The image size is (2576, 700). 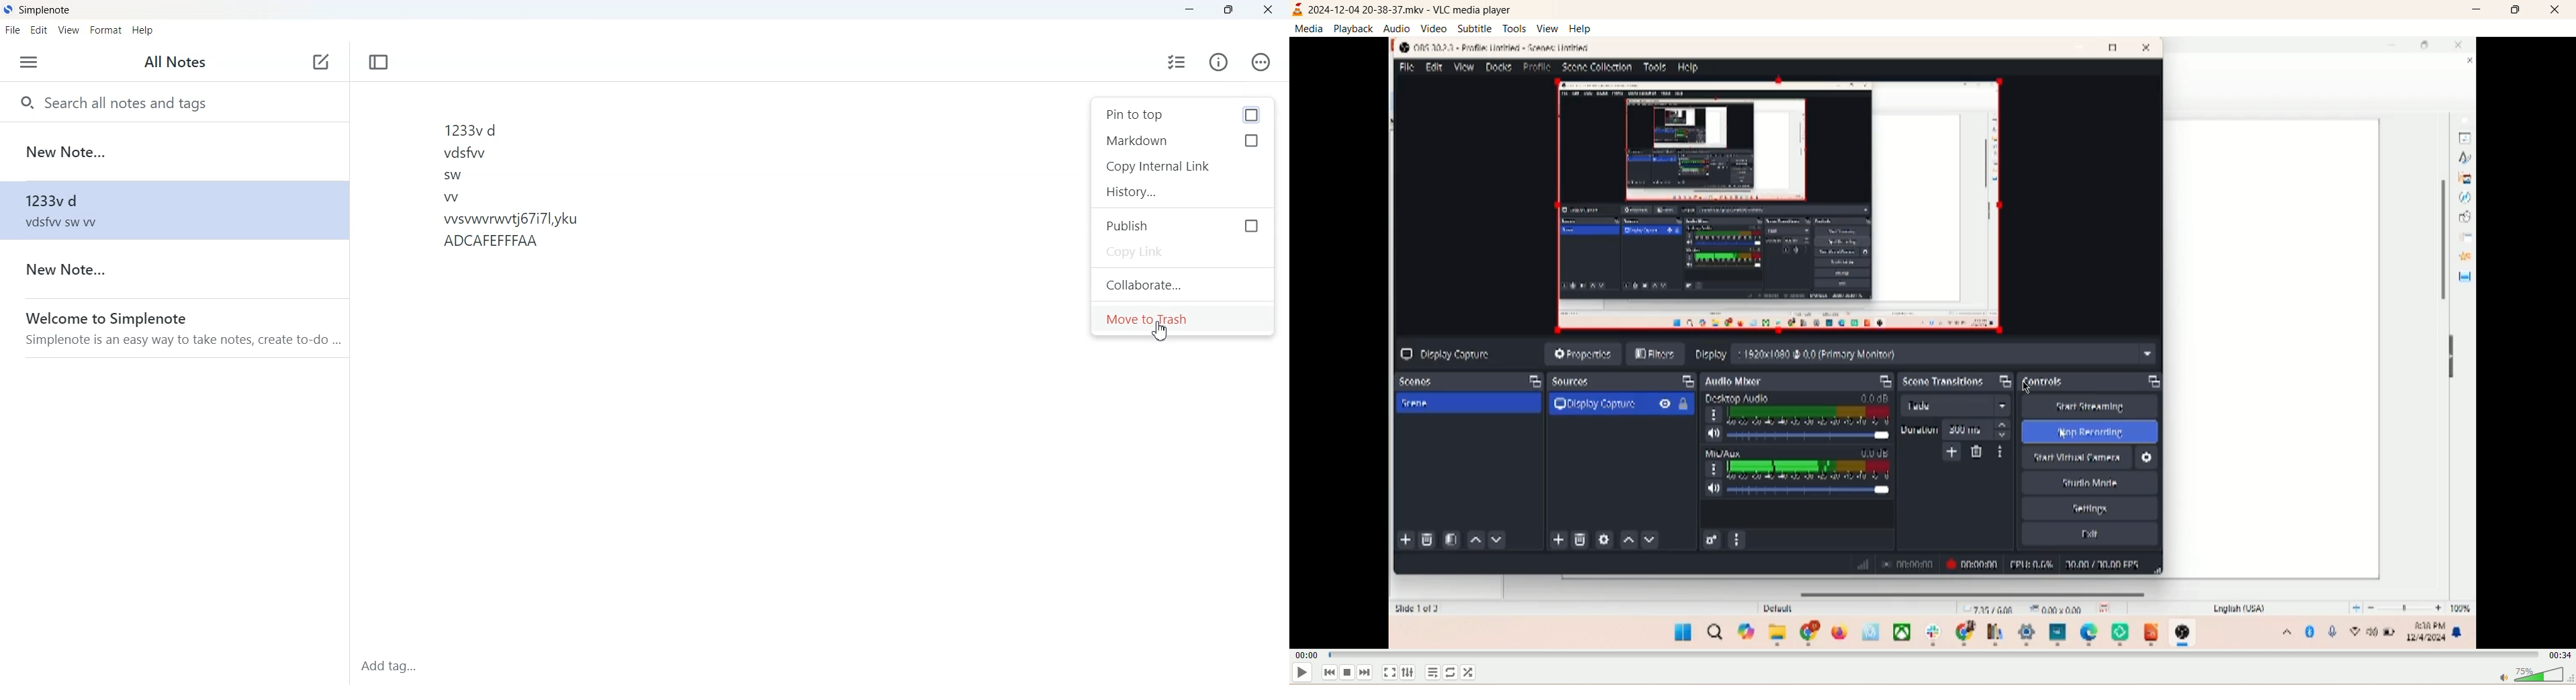 I want to click on Search all notes and tags, so click(x=175, y=101).